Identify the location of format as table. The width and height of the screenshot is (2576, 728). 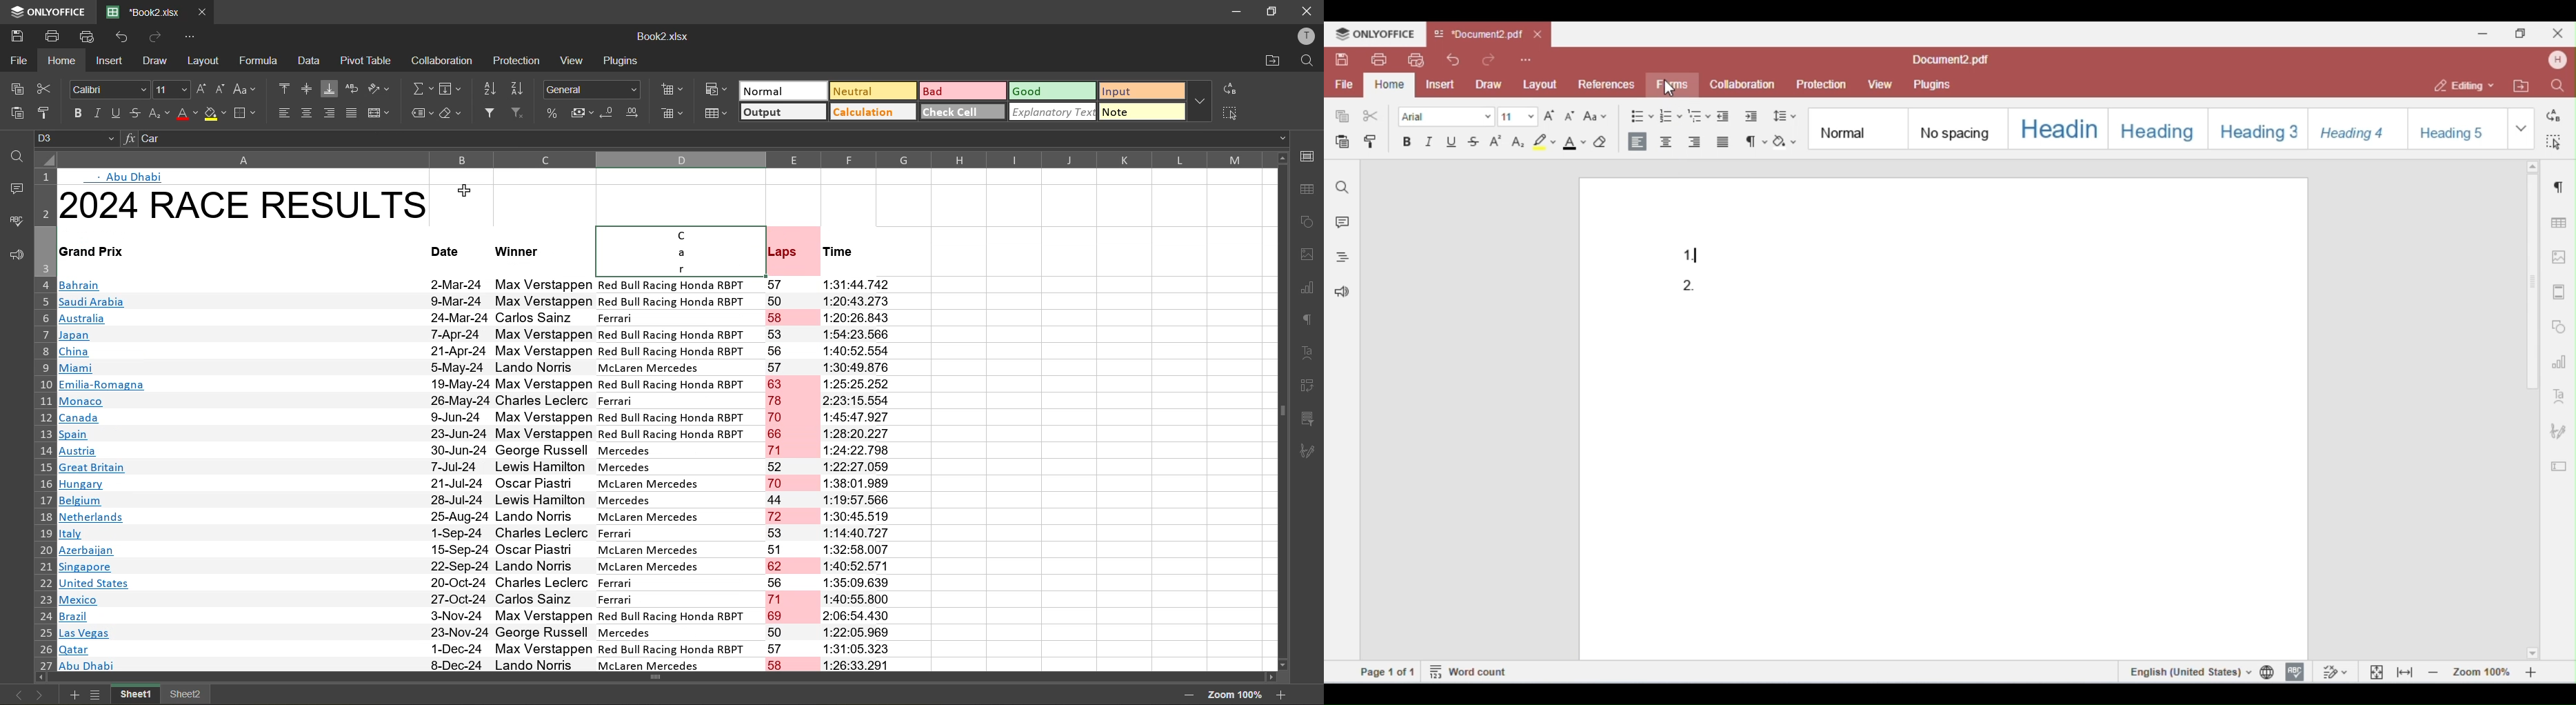
(716, 114).